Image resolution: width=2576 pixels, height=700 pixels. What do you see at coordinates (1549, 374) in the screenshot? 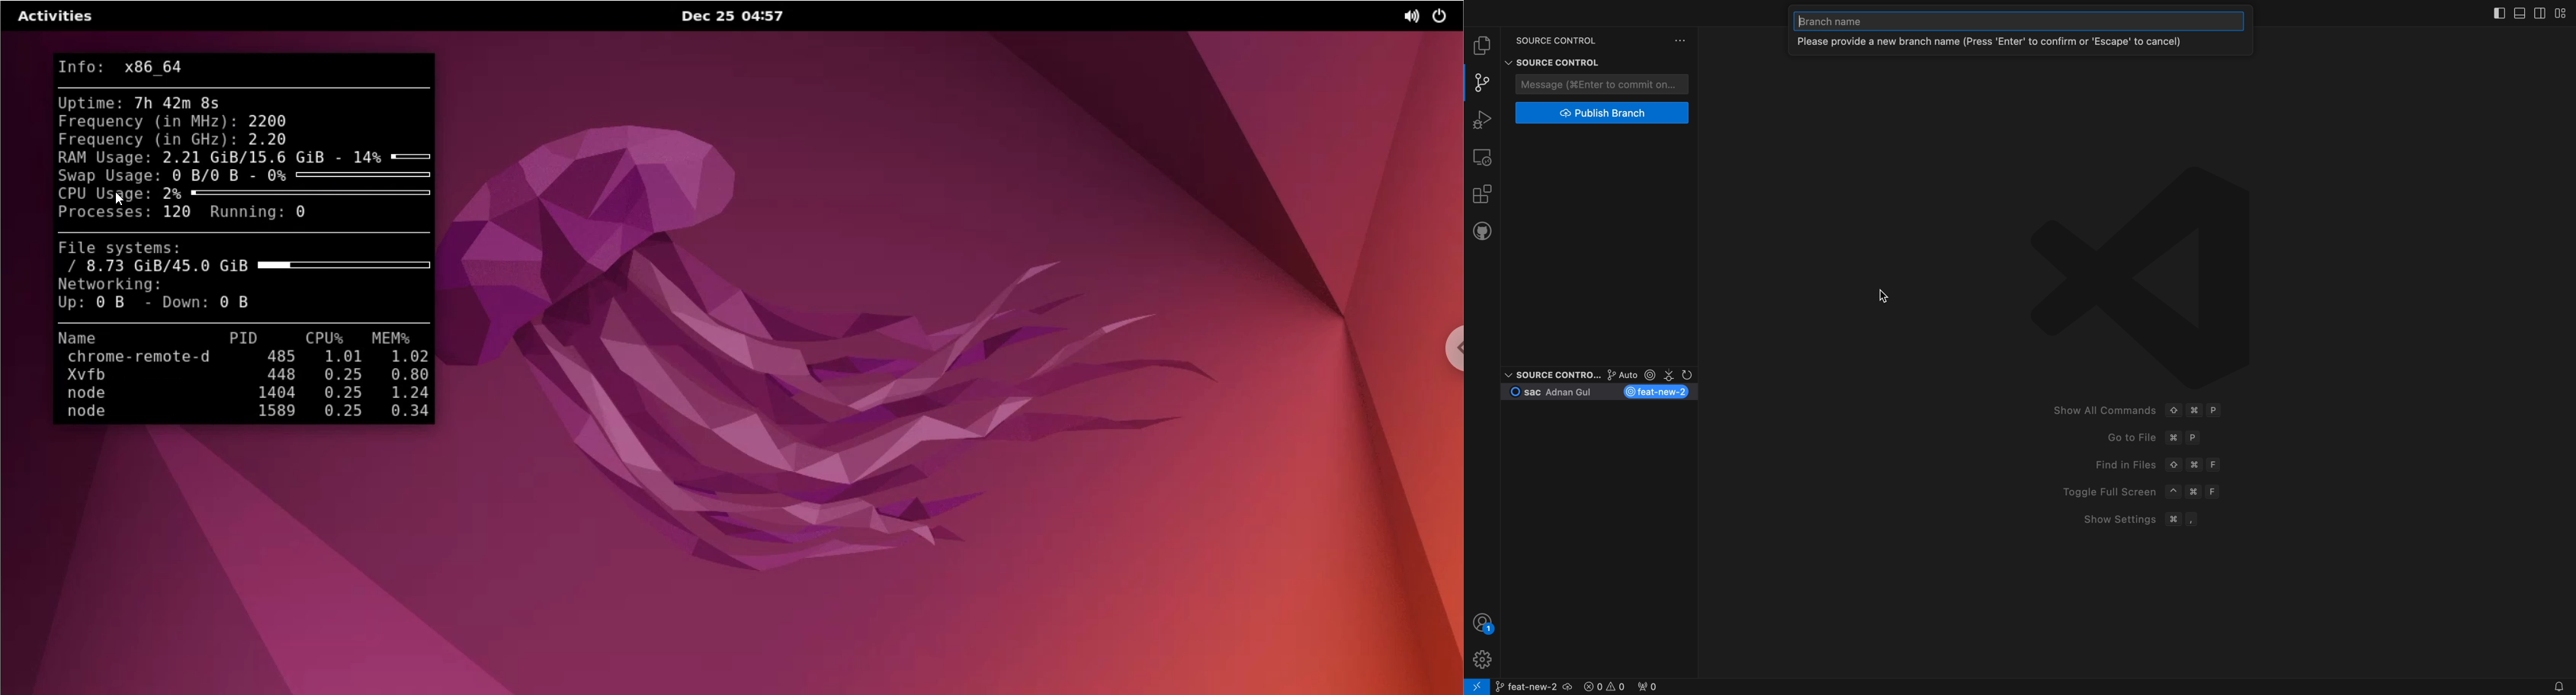
I see `Source control` at bounding box center [1549, 374].